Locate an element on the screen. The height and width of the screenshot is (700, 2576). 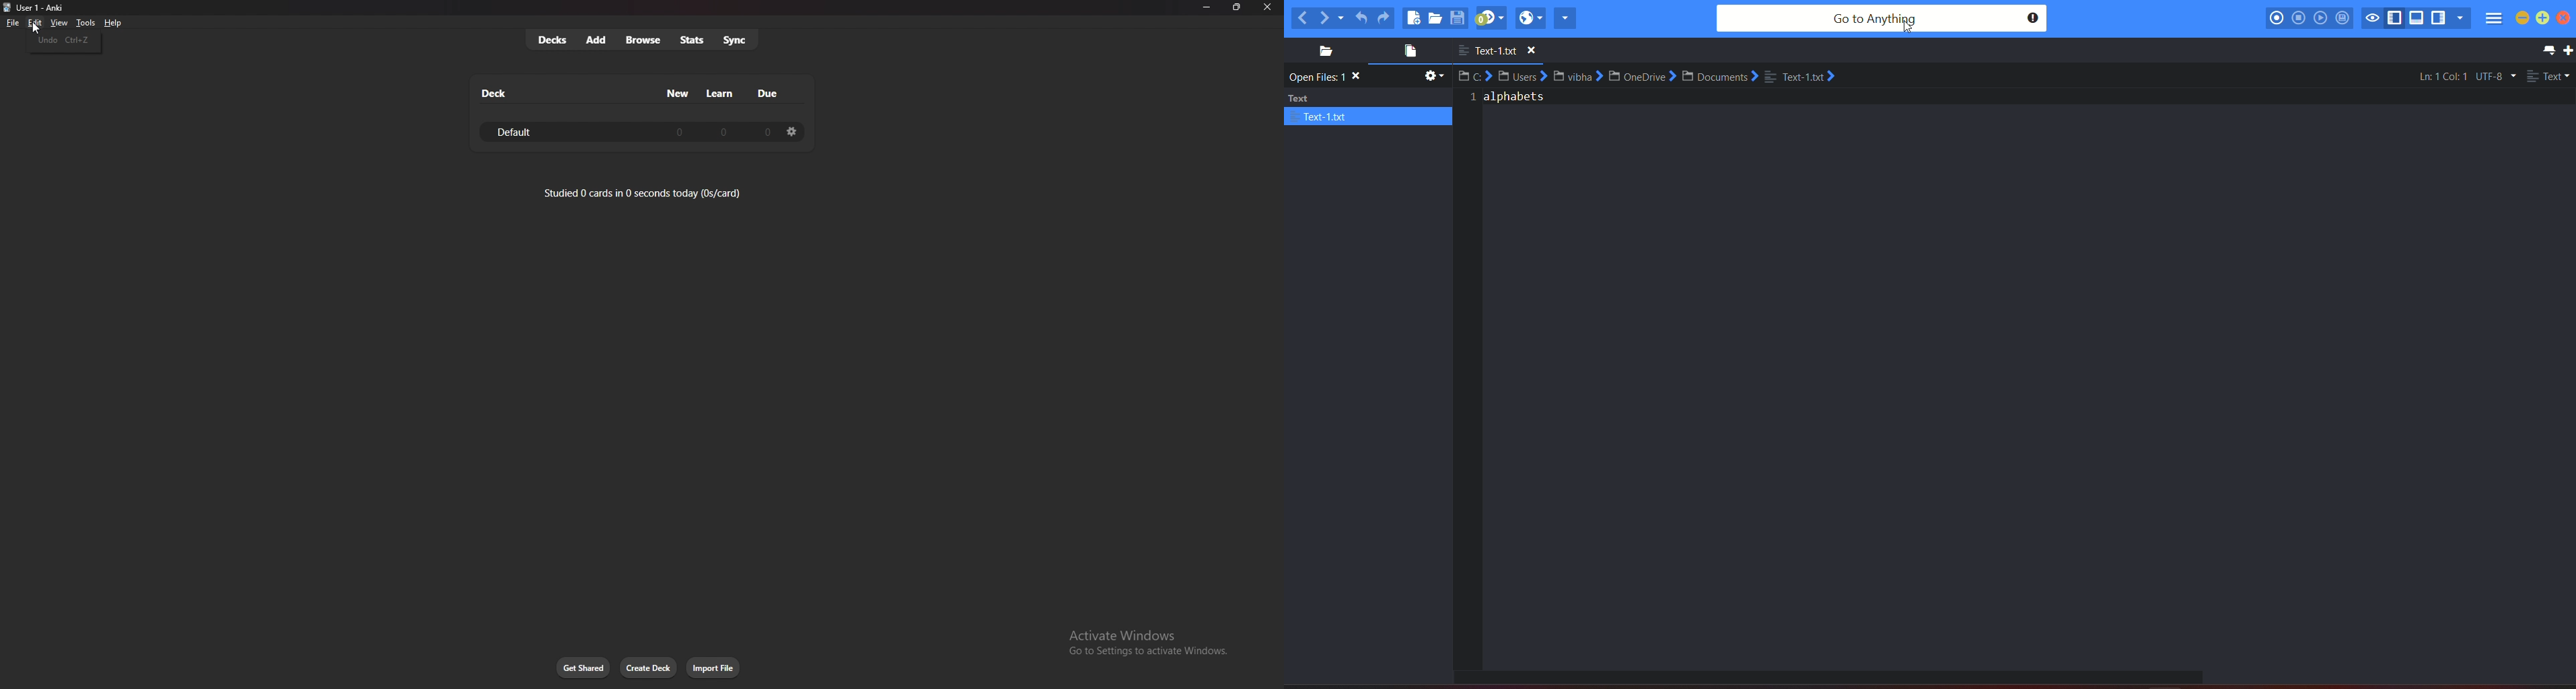
create deck is located at coordinates (650, 668).